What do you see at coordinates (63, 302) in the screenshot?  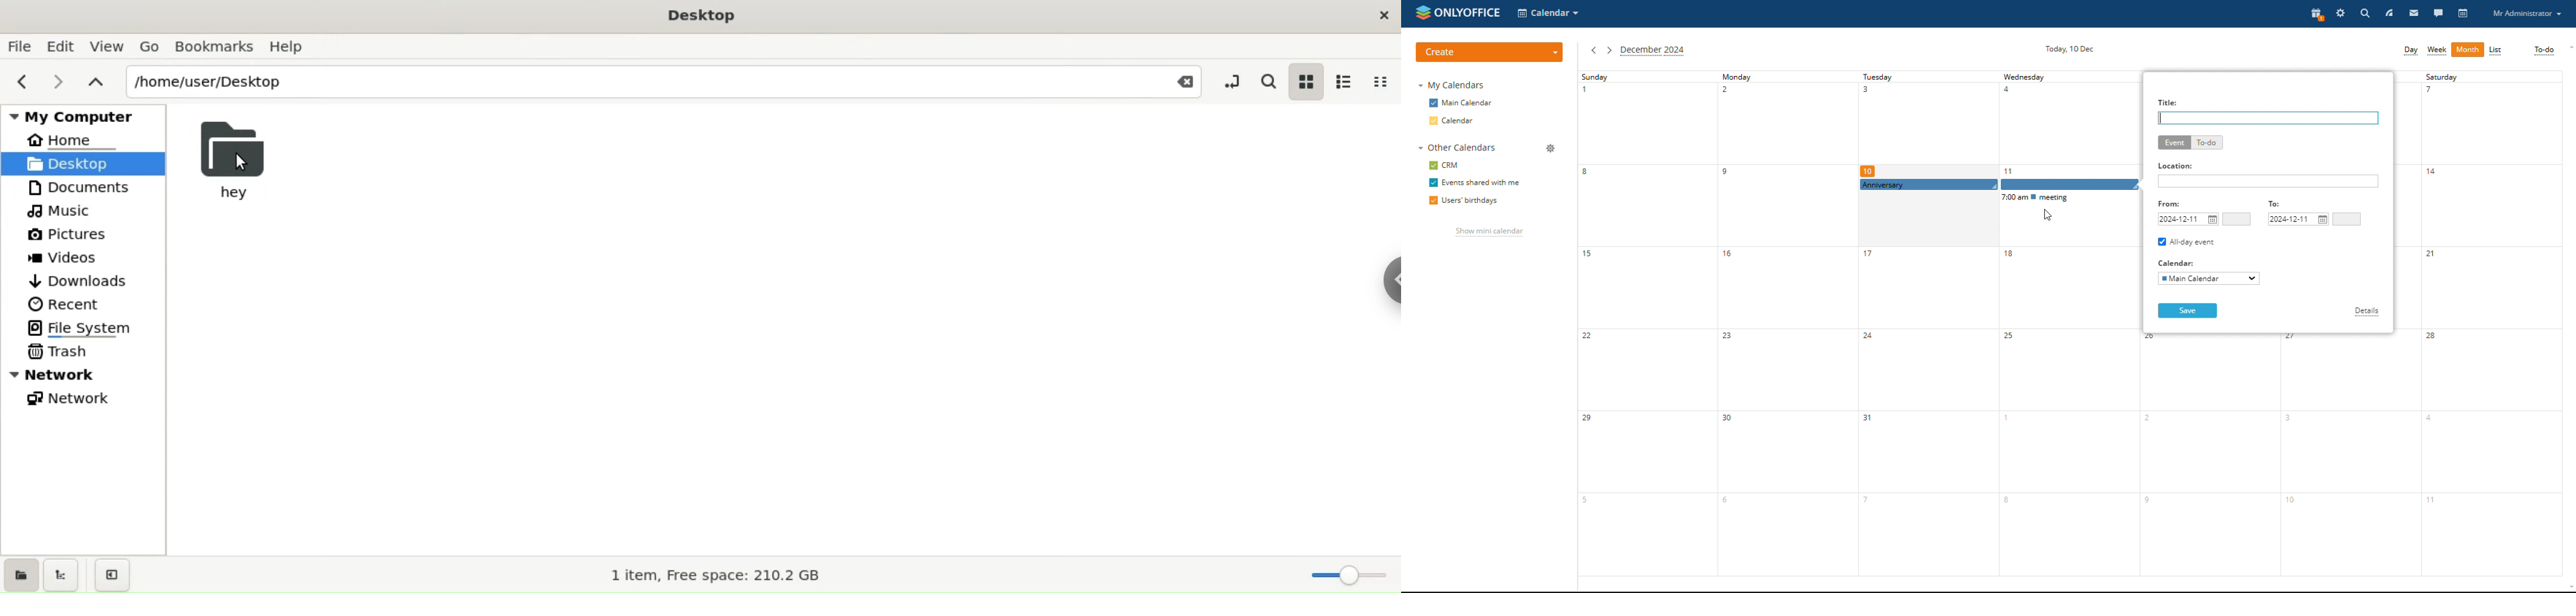 I see `Recent` at bounding box center [63, 302].